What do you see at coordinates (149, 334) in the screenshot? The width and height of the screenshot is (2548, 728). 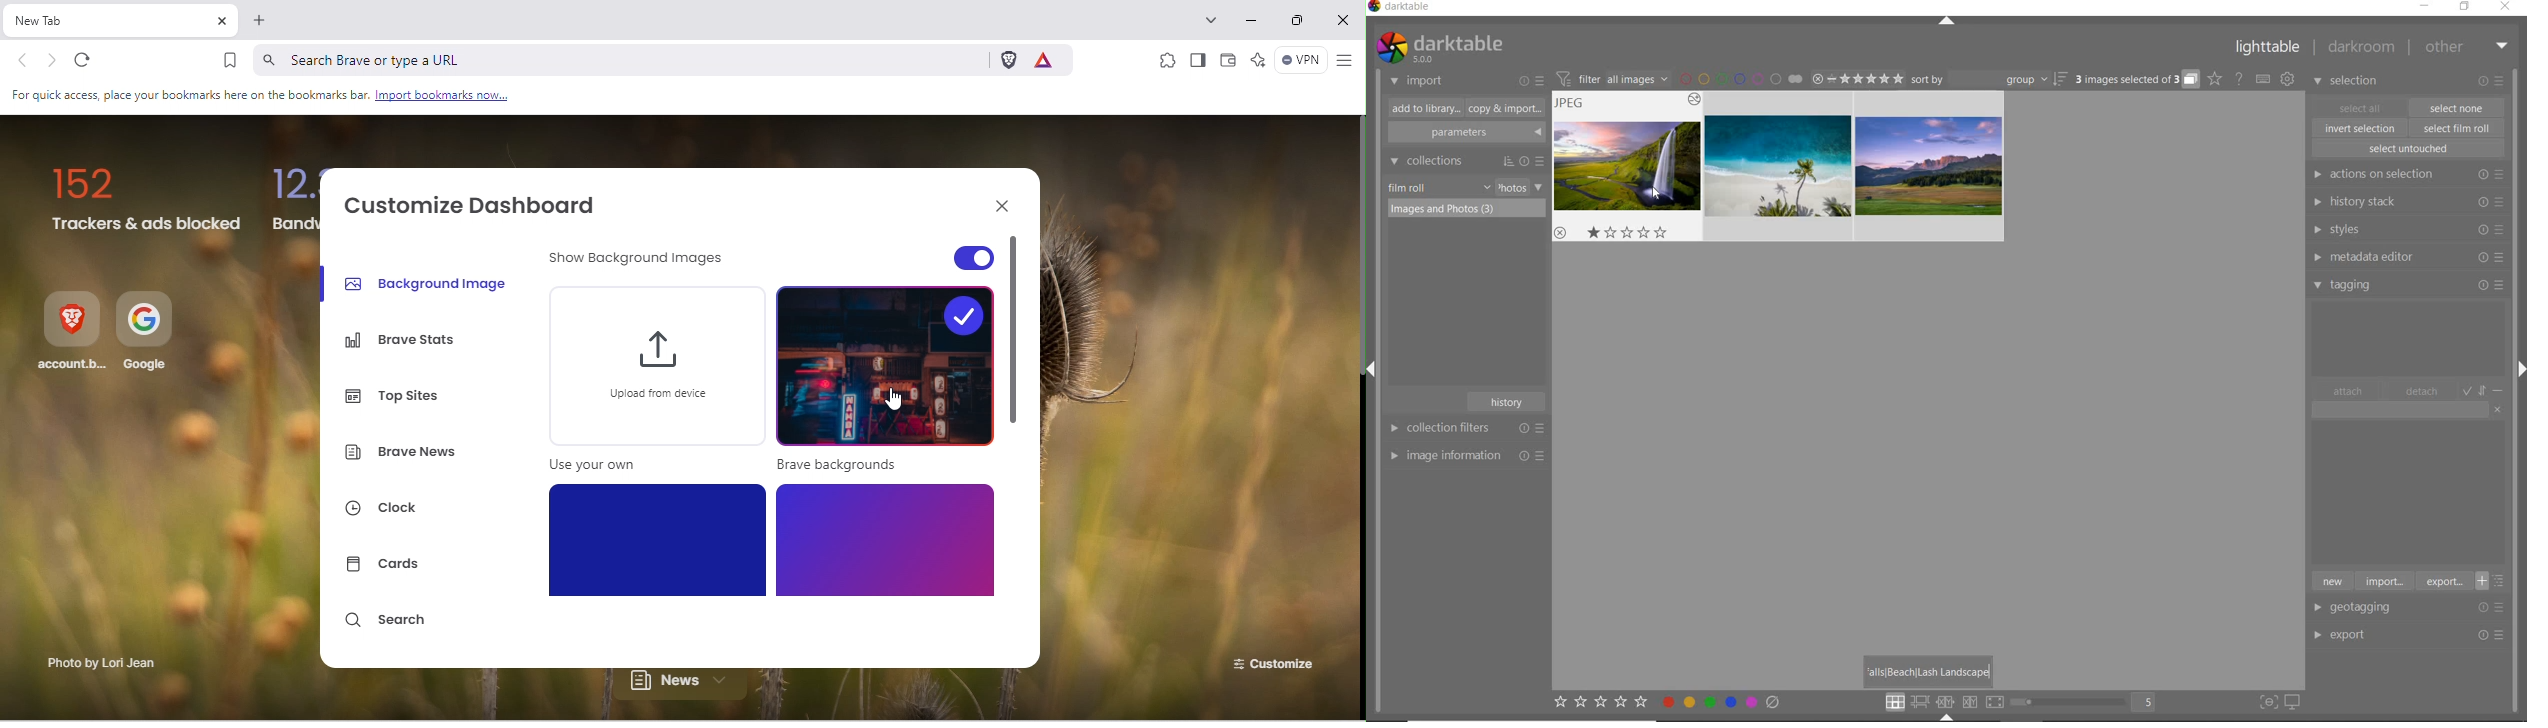 I see `Google` at bounding box center [149, 334].